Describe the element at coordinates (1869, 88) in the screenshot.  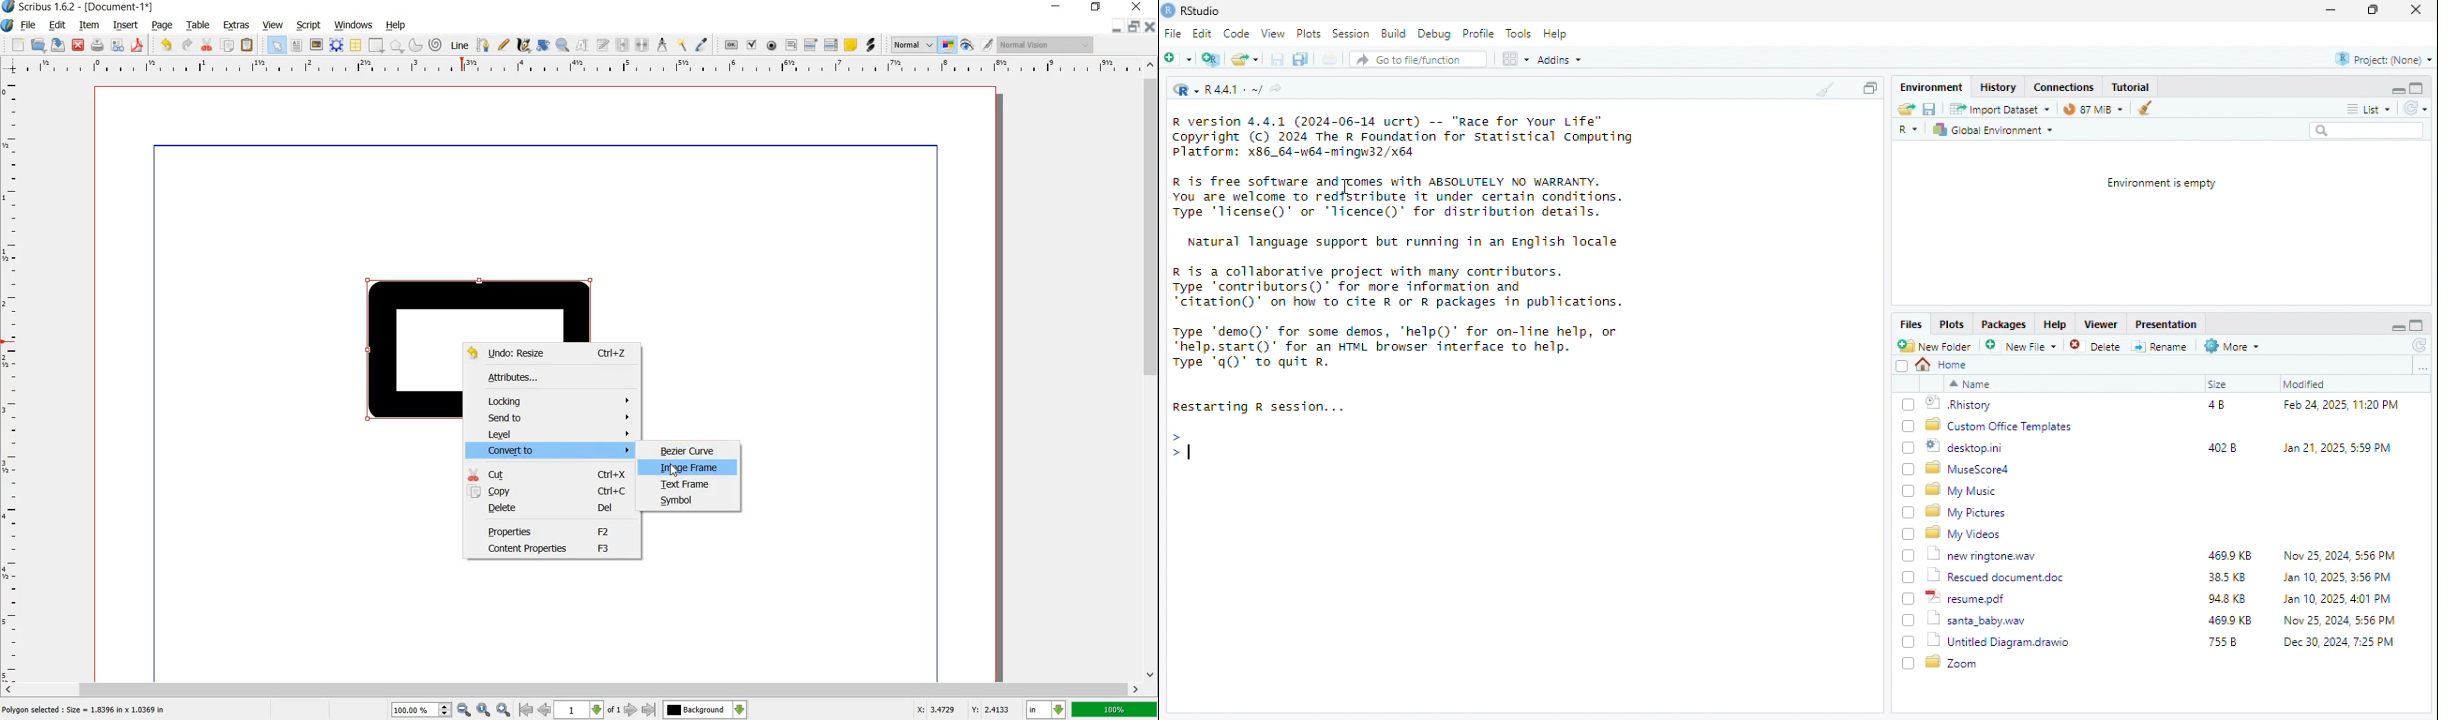
I see `copy` at that location.